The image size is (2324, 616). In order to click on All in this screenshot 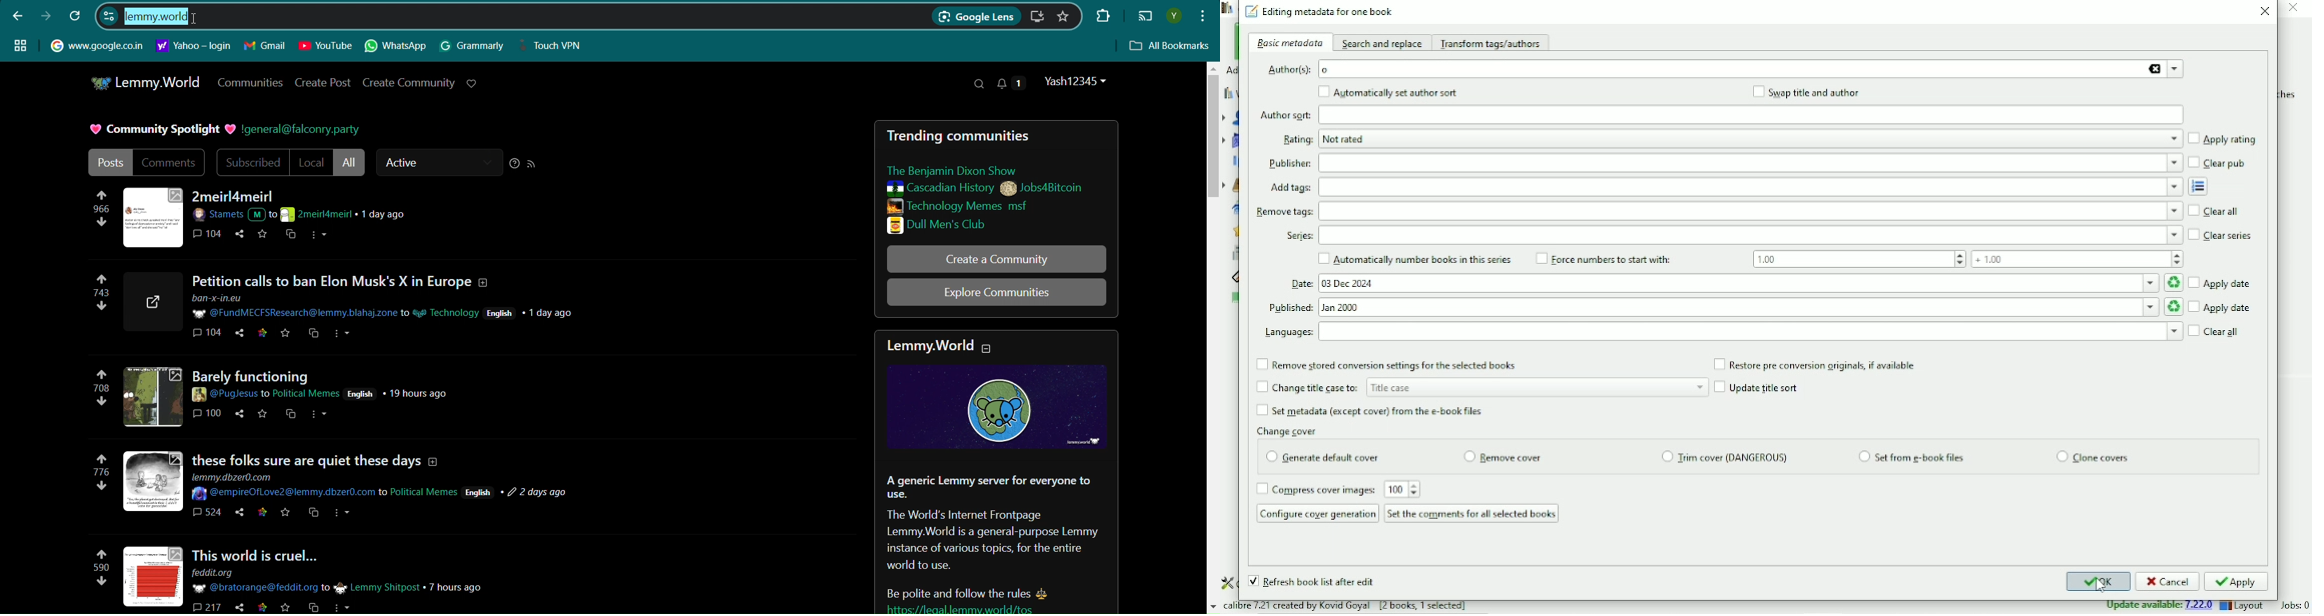, I will do `click(351, 163)`.